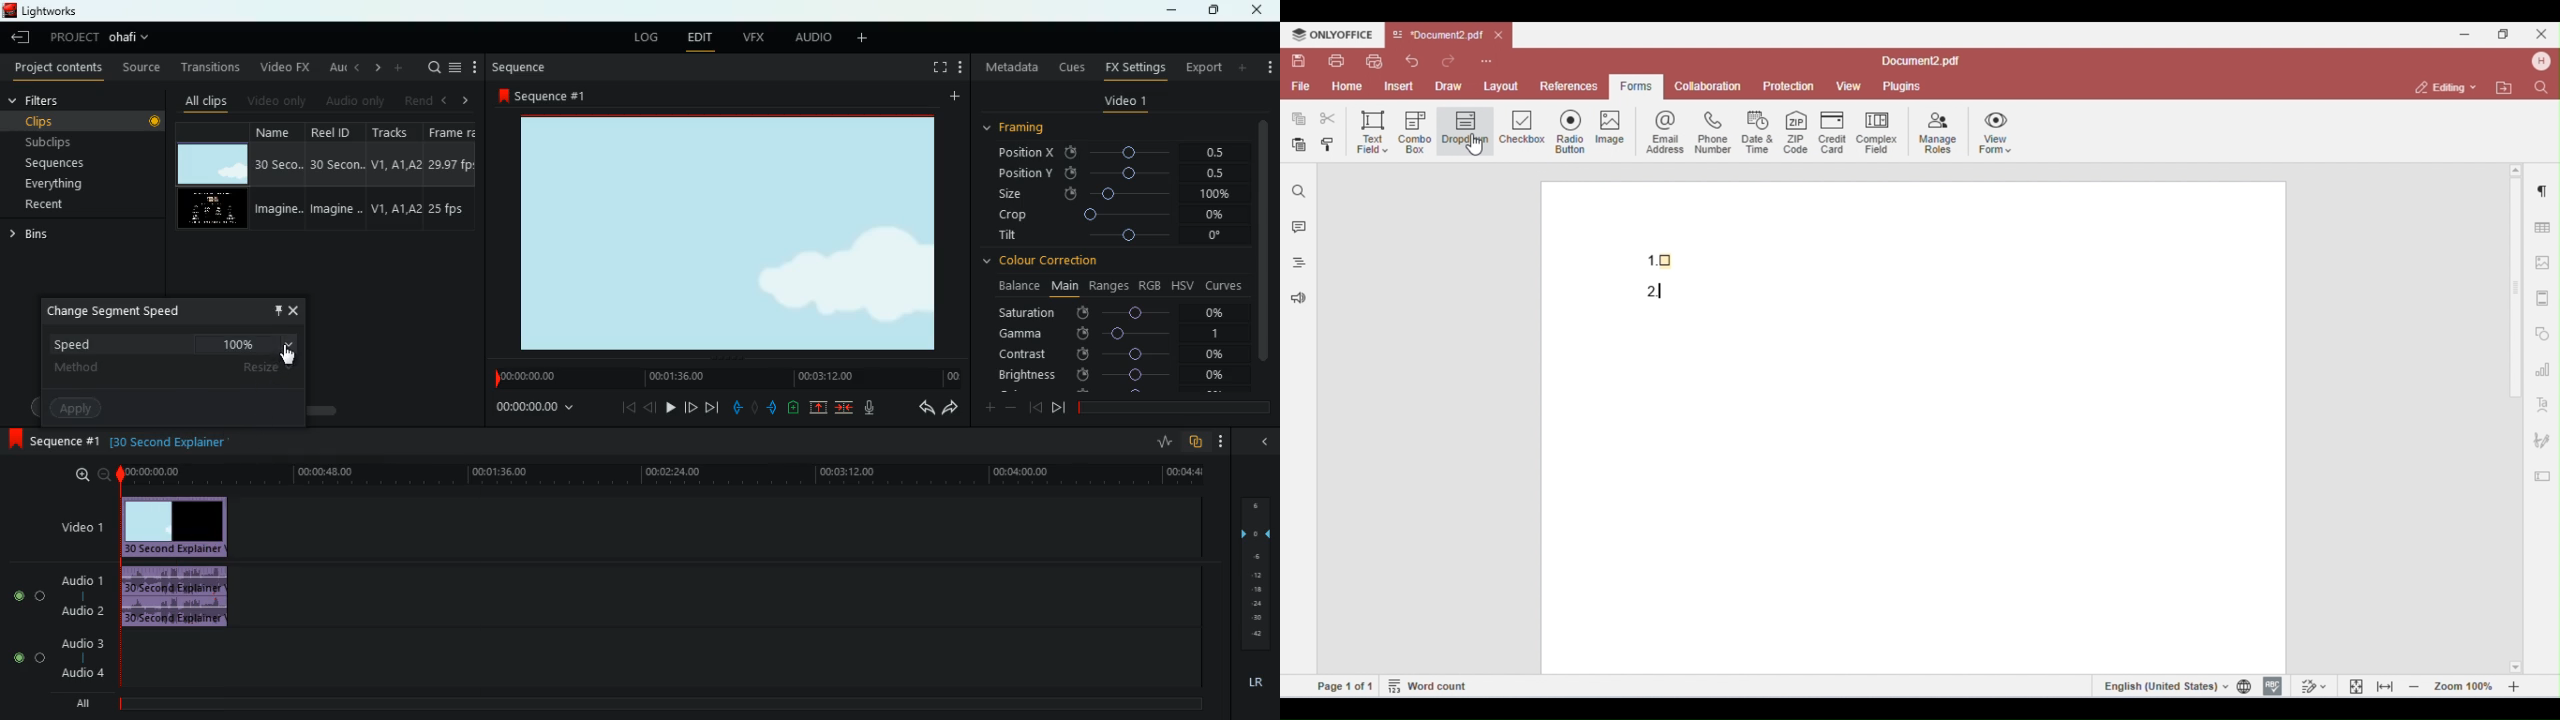 The height and width of the screenshot is (728, 2576). Describe the element at coordinates (354, 67) in the screenshot. I see `left` at that location.